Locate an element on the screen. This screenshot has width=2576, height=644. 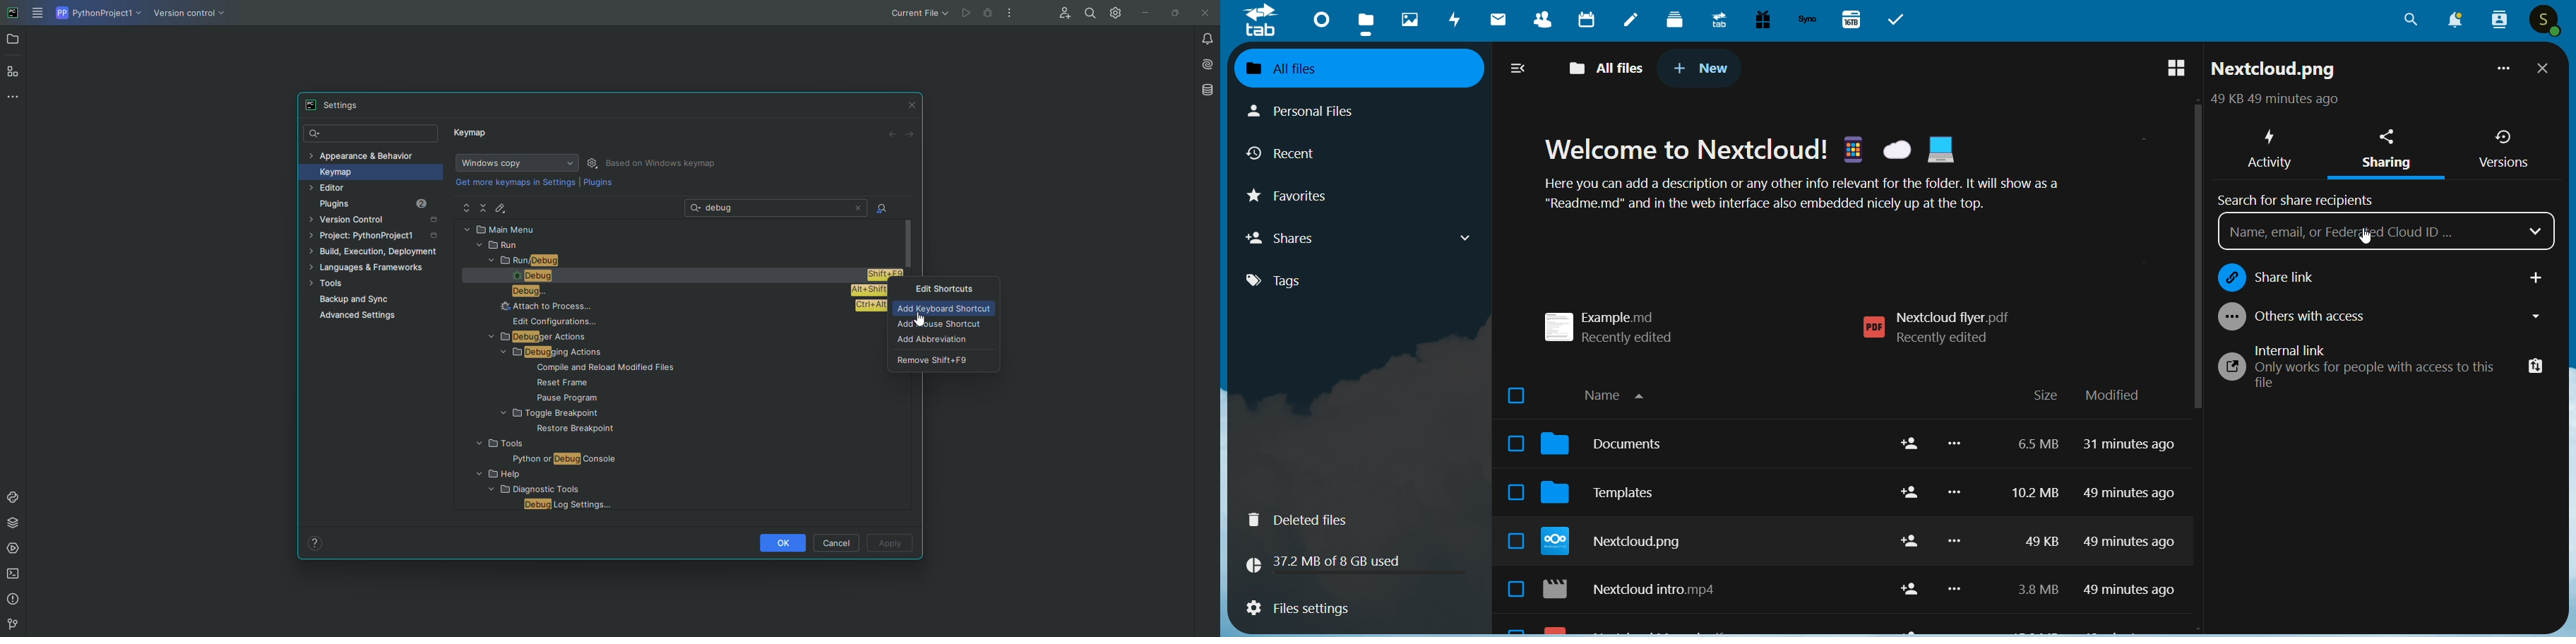
size is located at coordinates (2045, 396).